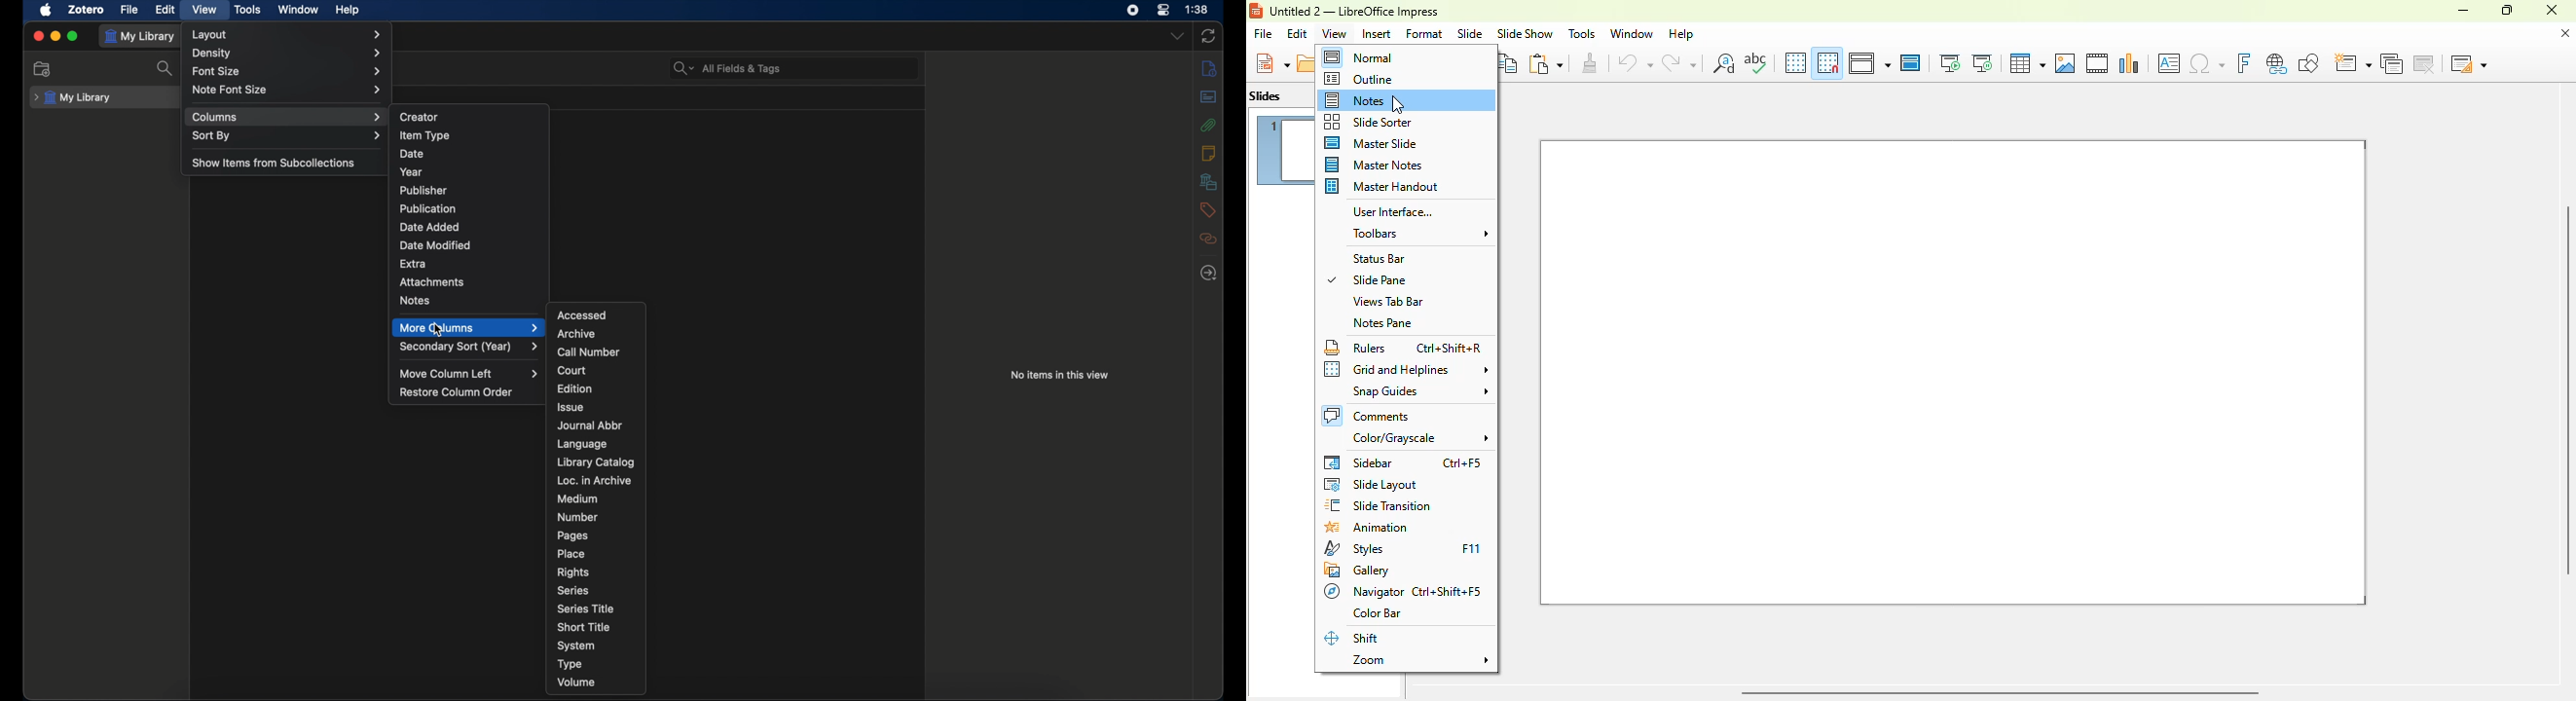  Describe the element at coordinates (1374, 166) in the screenshot. I see `master notes` at that location.